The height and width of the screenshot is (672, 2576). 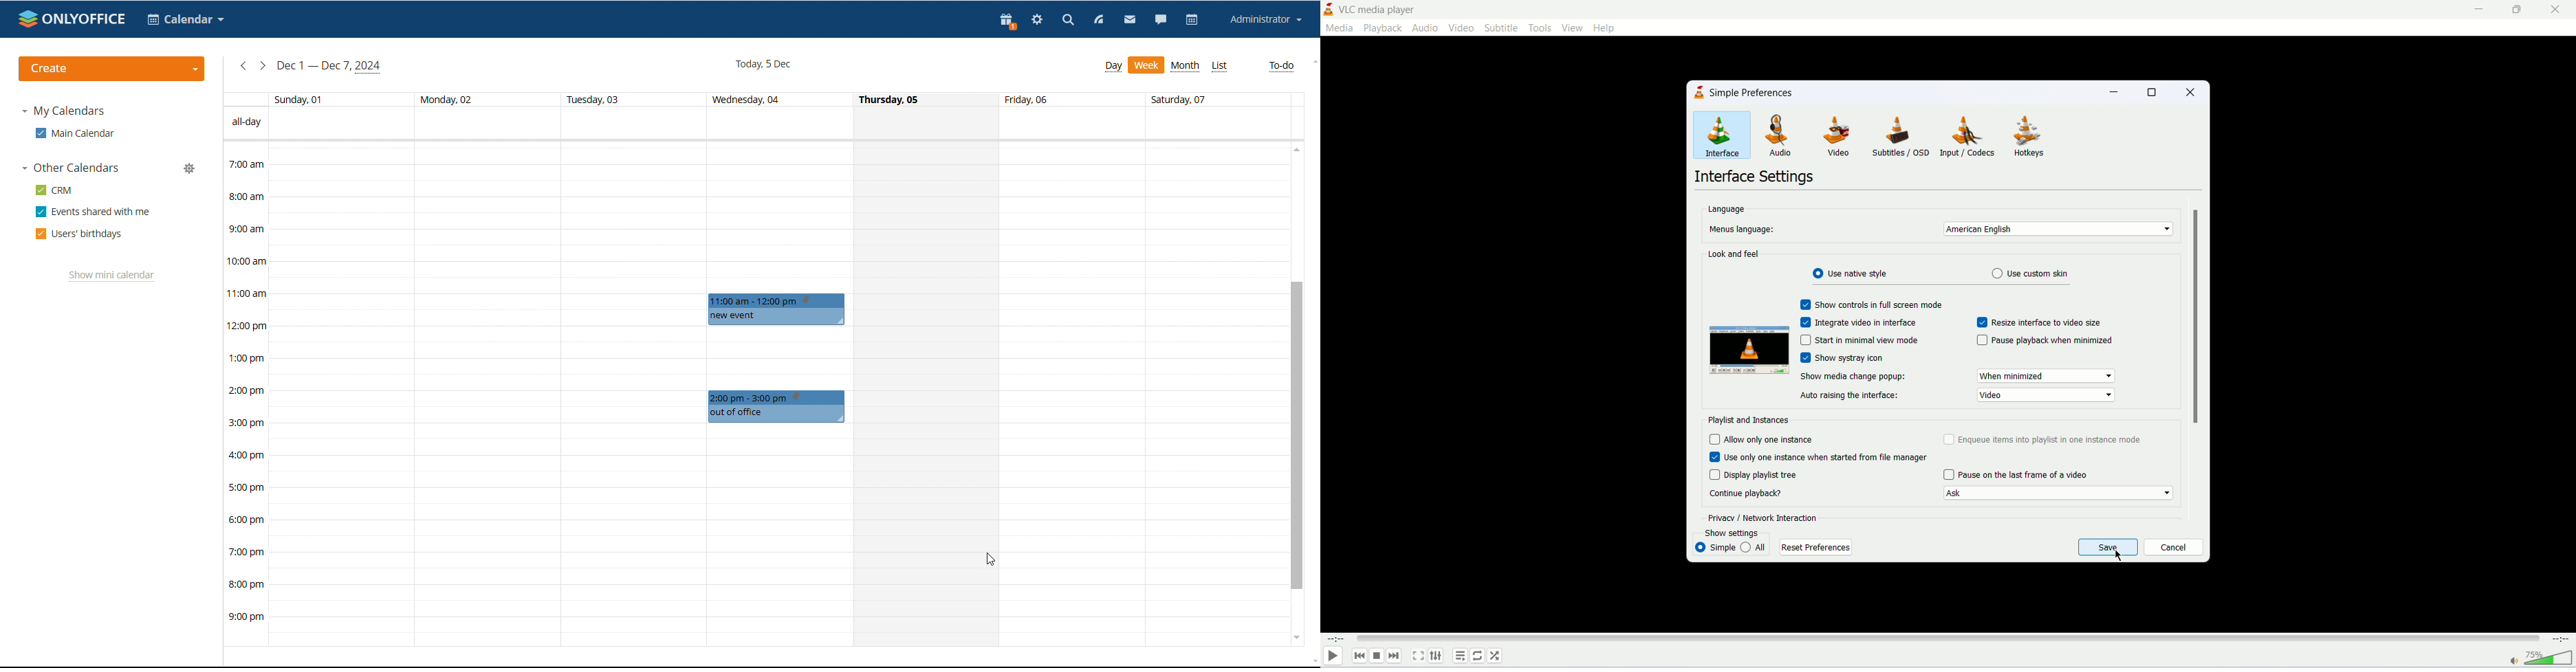 What do you see at coordinates (2188, 91) in the screenshot?
I see `close` at bounding box center [2188, 91].